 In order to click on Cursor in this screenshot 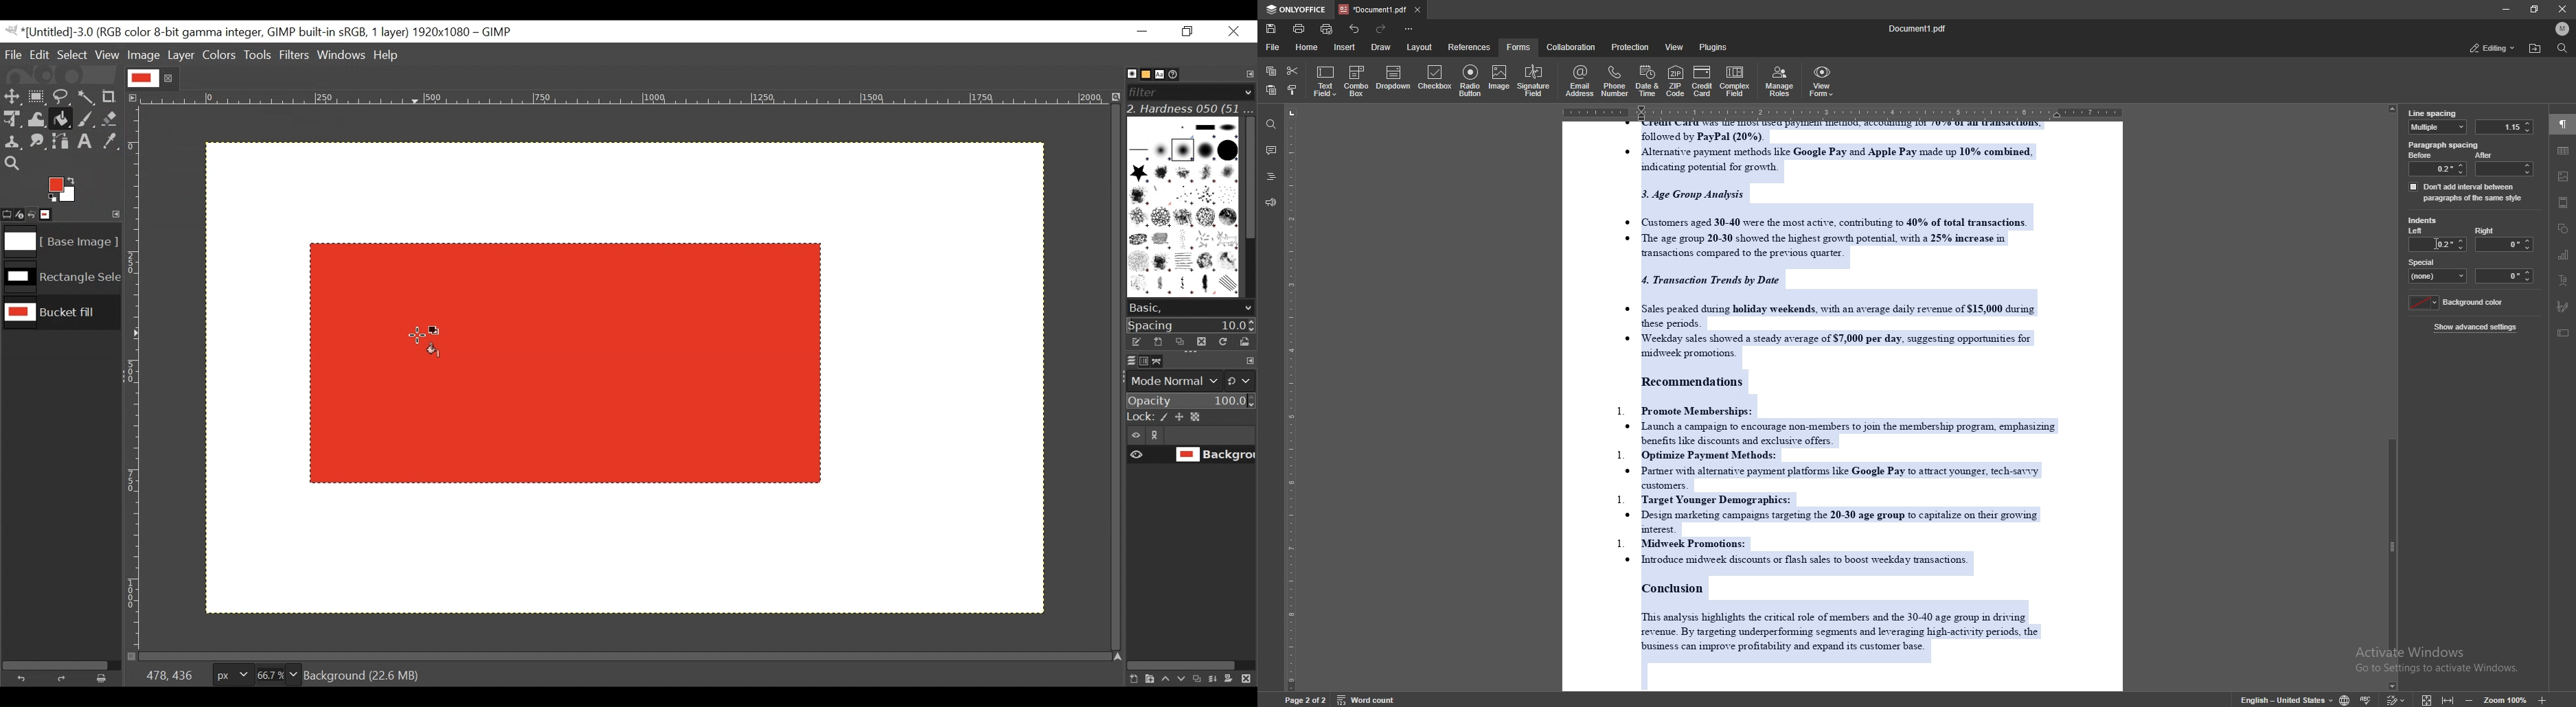, I will do `click(415, 335)`.